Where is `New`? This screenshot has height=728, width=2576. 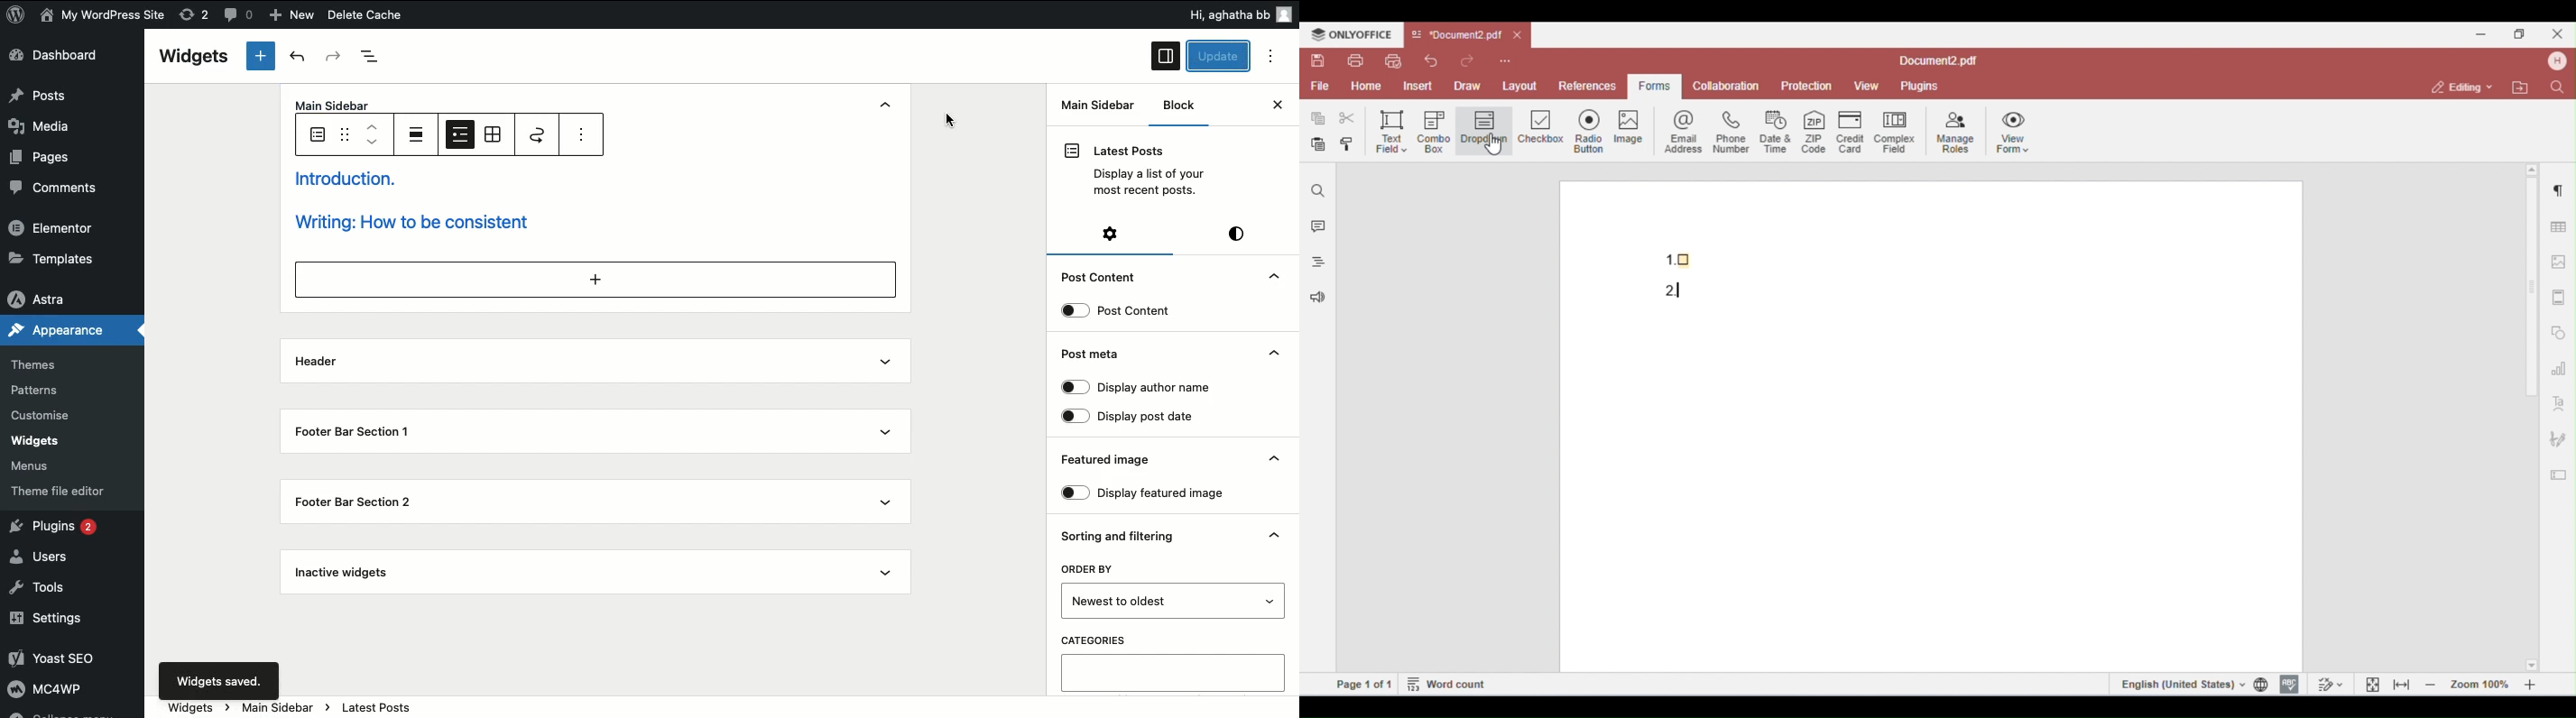
New is located at coordinates (297, 15).